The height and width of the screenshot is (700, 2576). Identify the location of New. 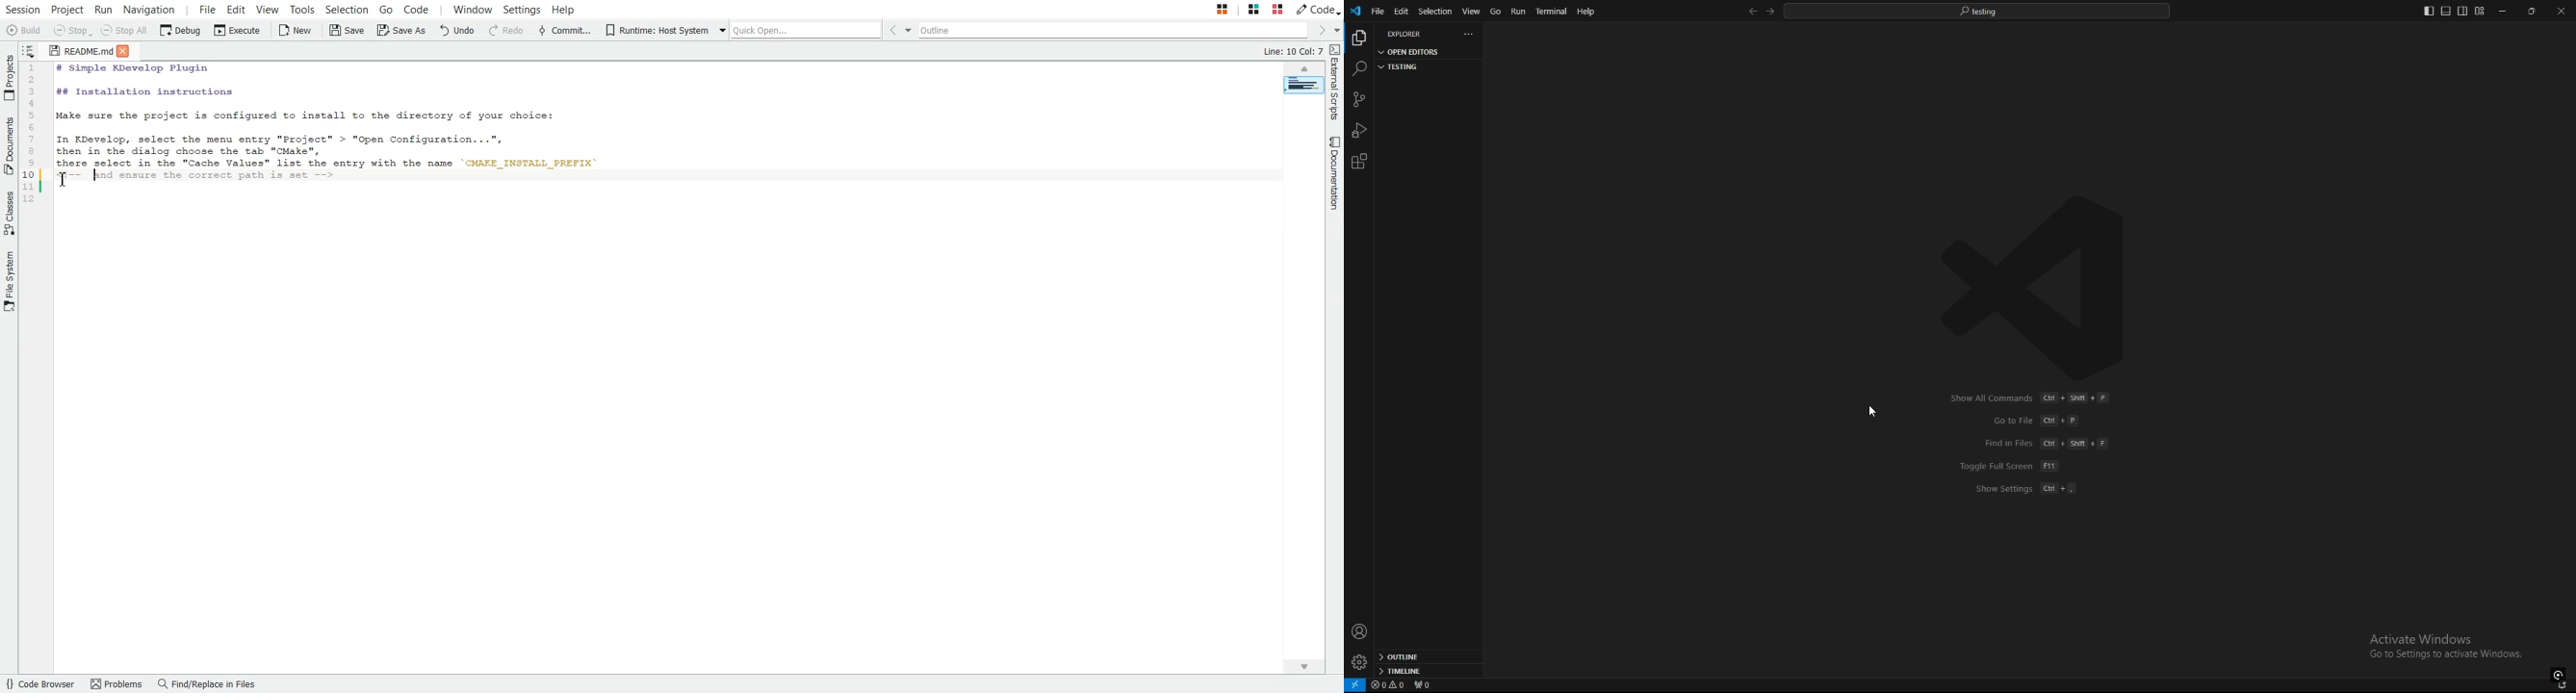
(297, 31).